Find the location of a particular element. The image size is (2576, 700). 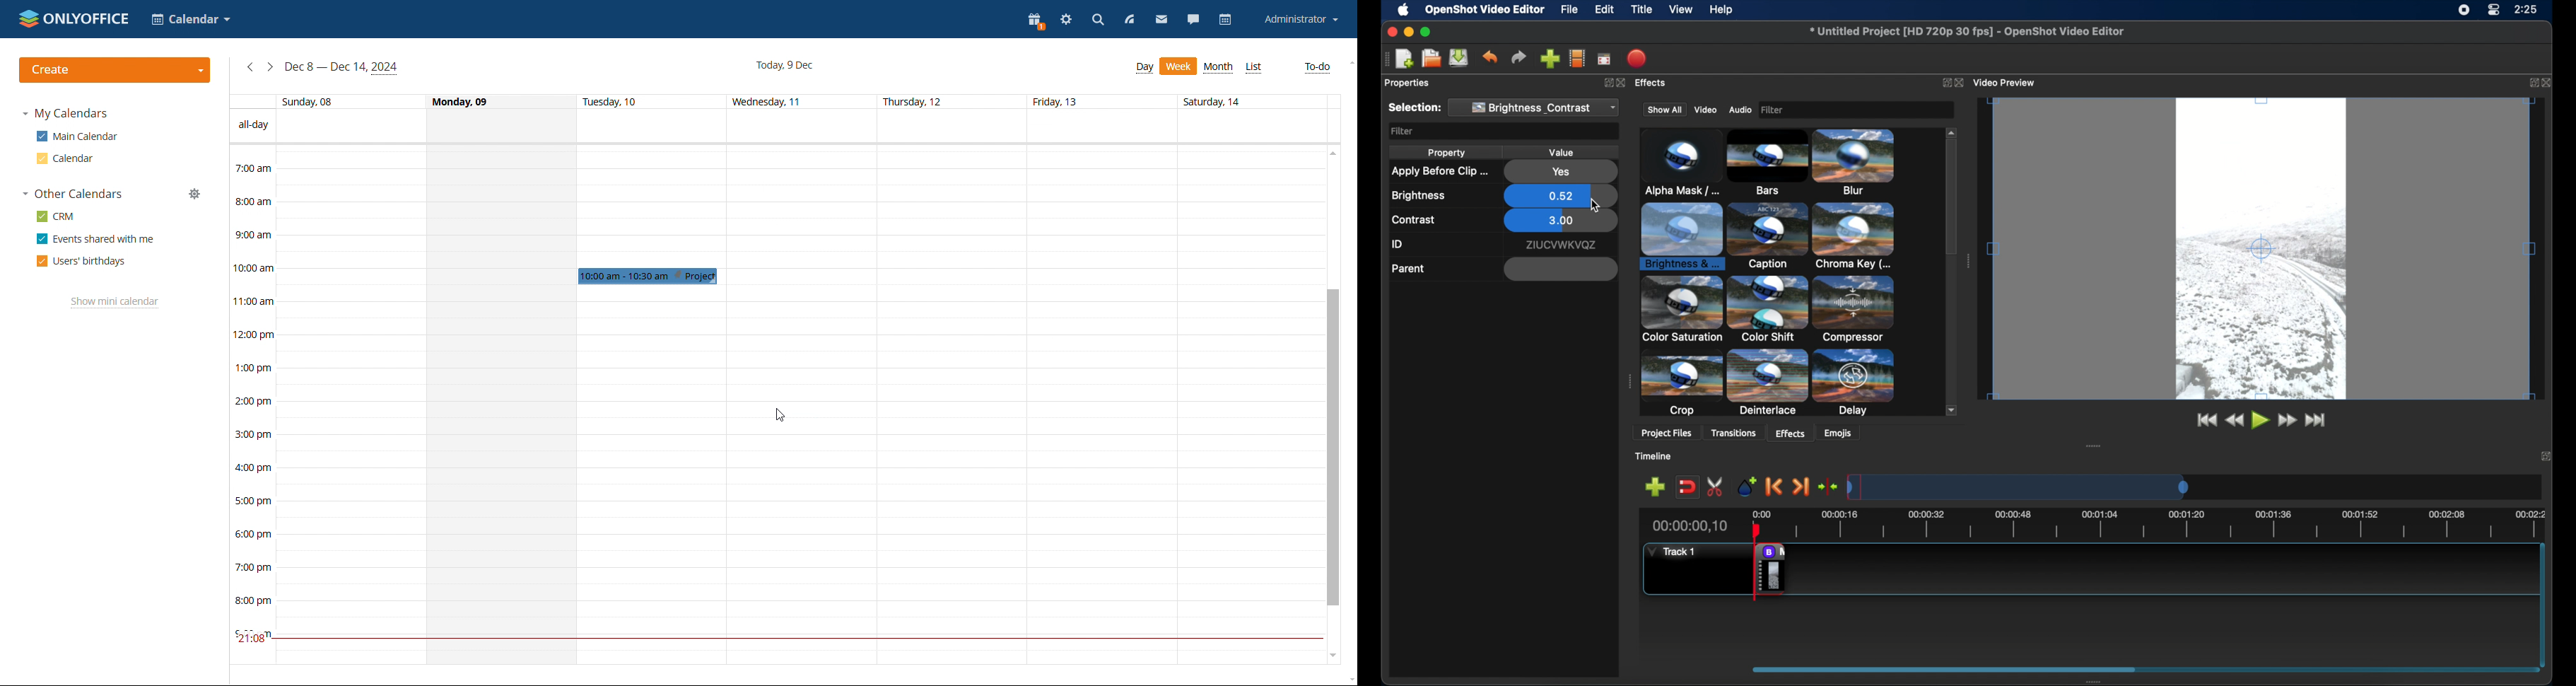

crm is located at coordinates (57, 216).